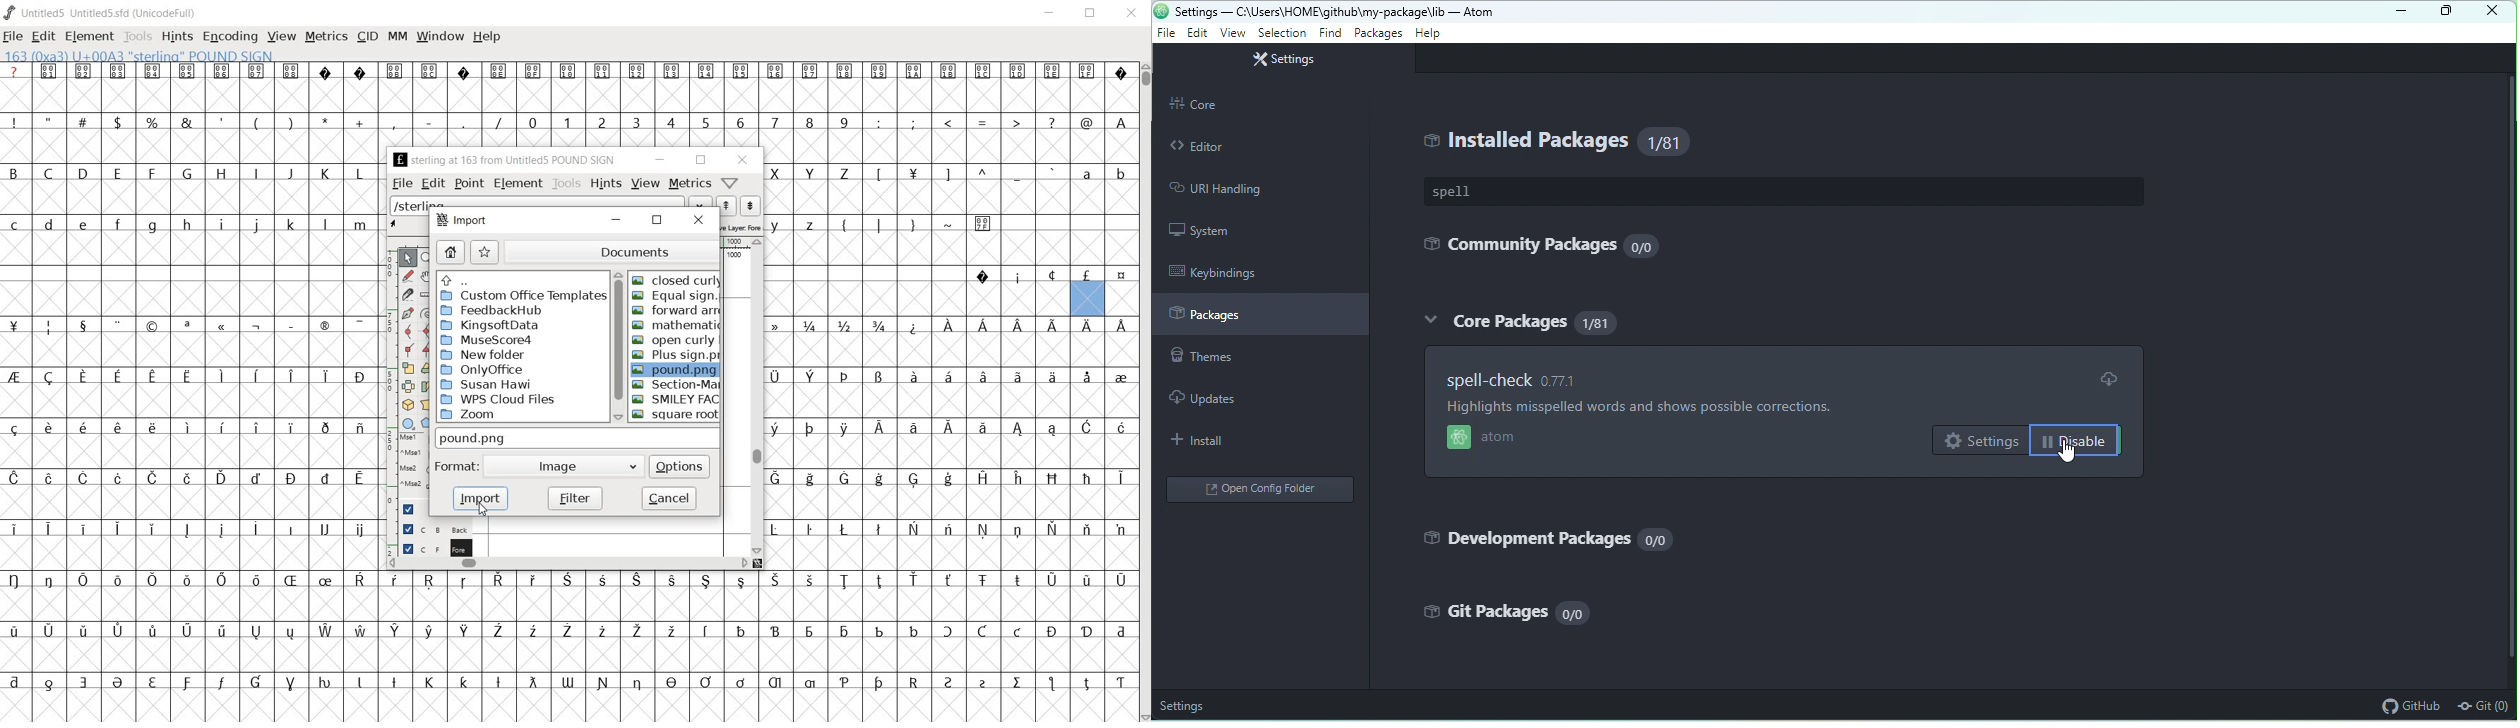 This screenshot has height=728, width=2520. I want to click on zoom, so click(429, 259).